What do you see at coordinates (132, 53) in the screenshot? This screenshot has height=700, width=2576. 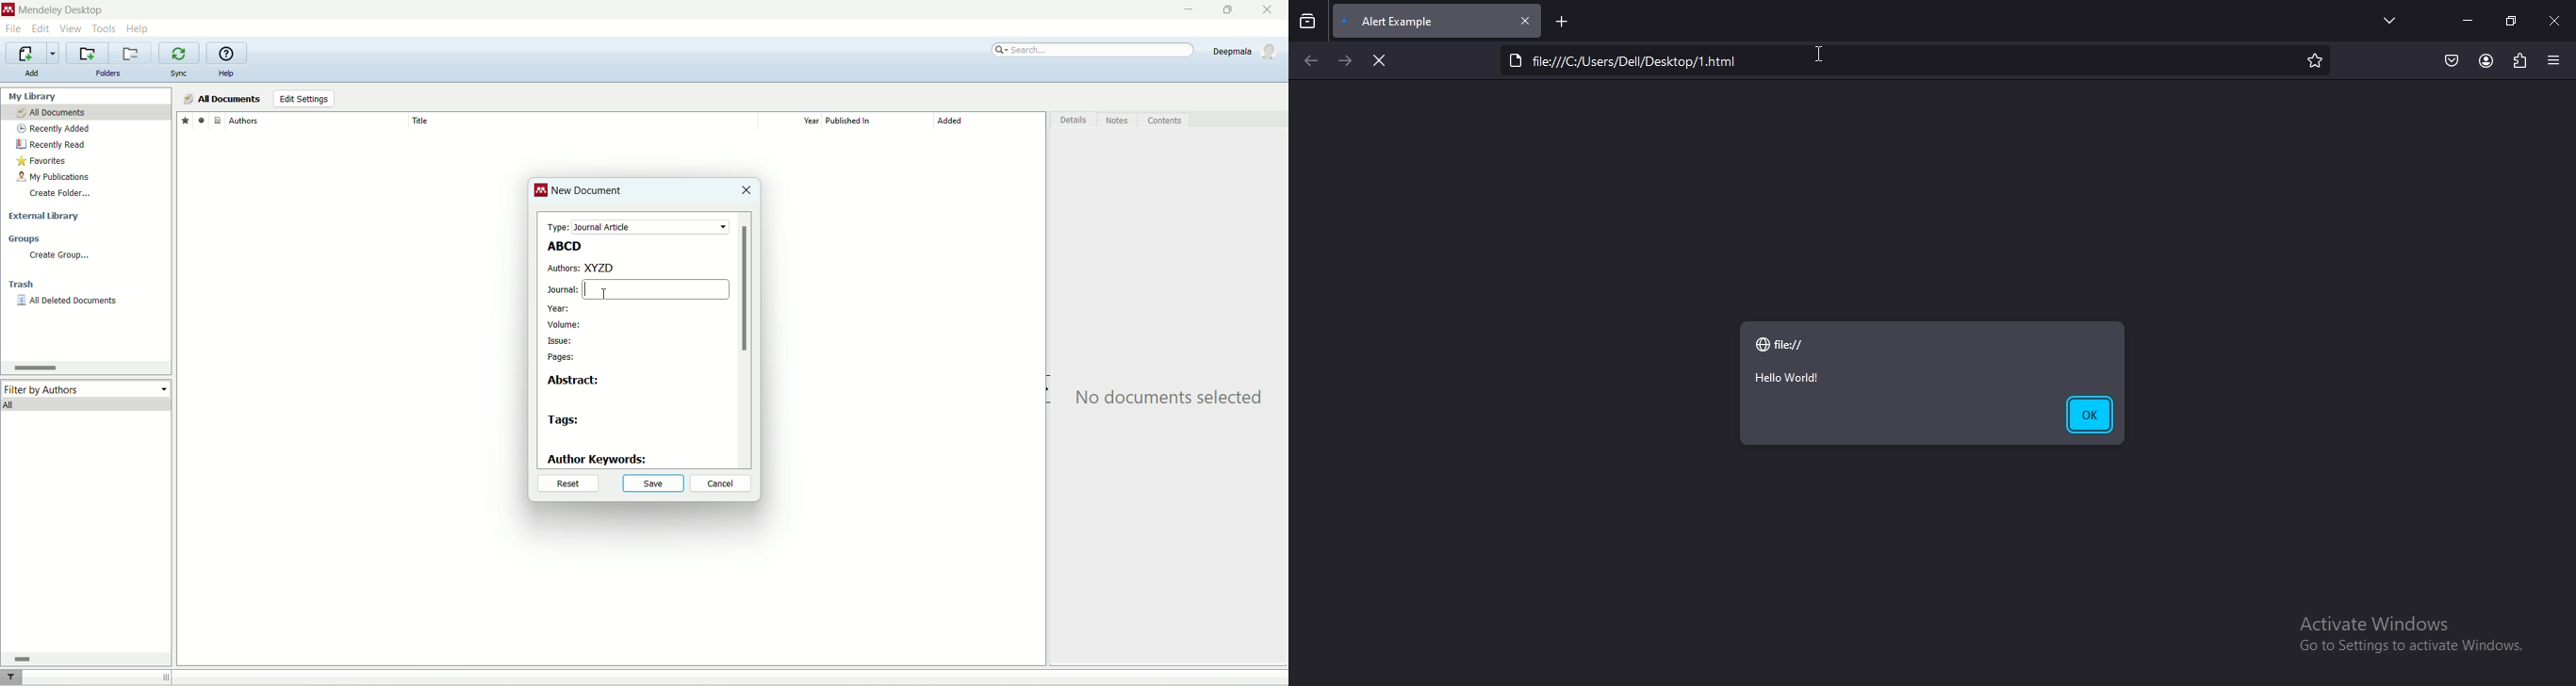 I see `remove current folder` at bounding box center [132, 53].